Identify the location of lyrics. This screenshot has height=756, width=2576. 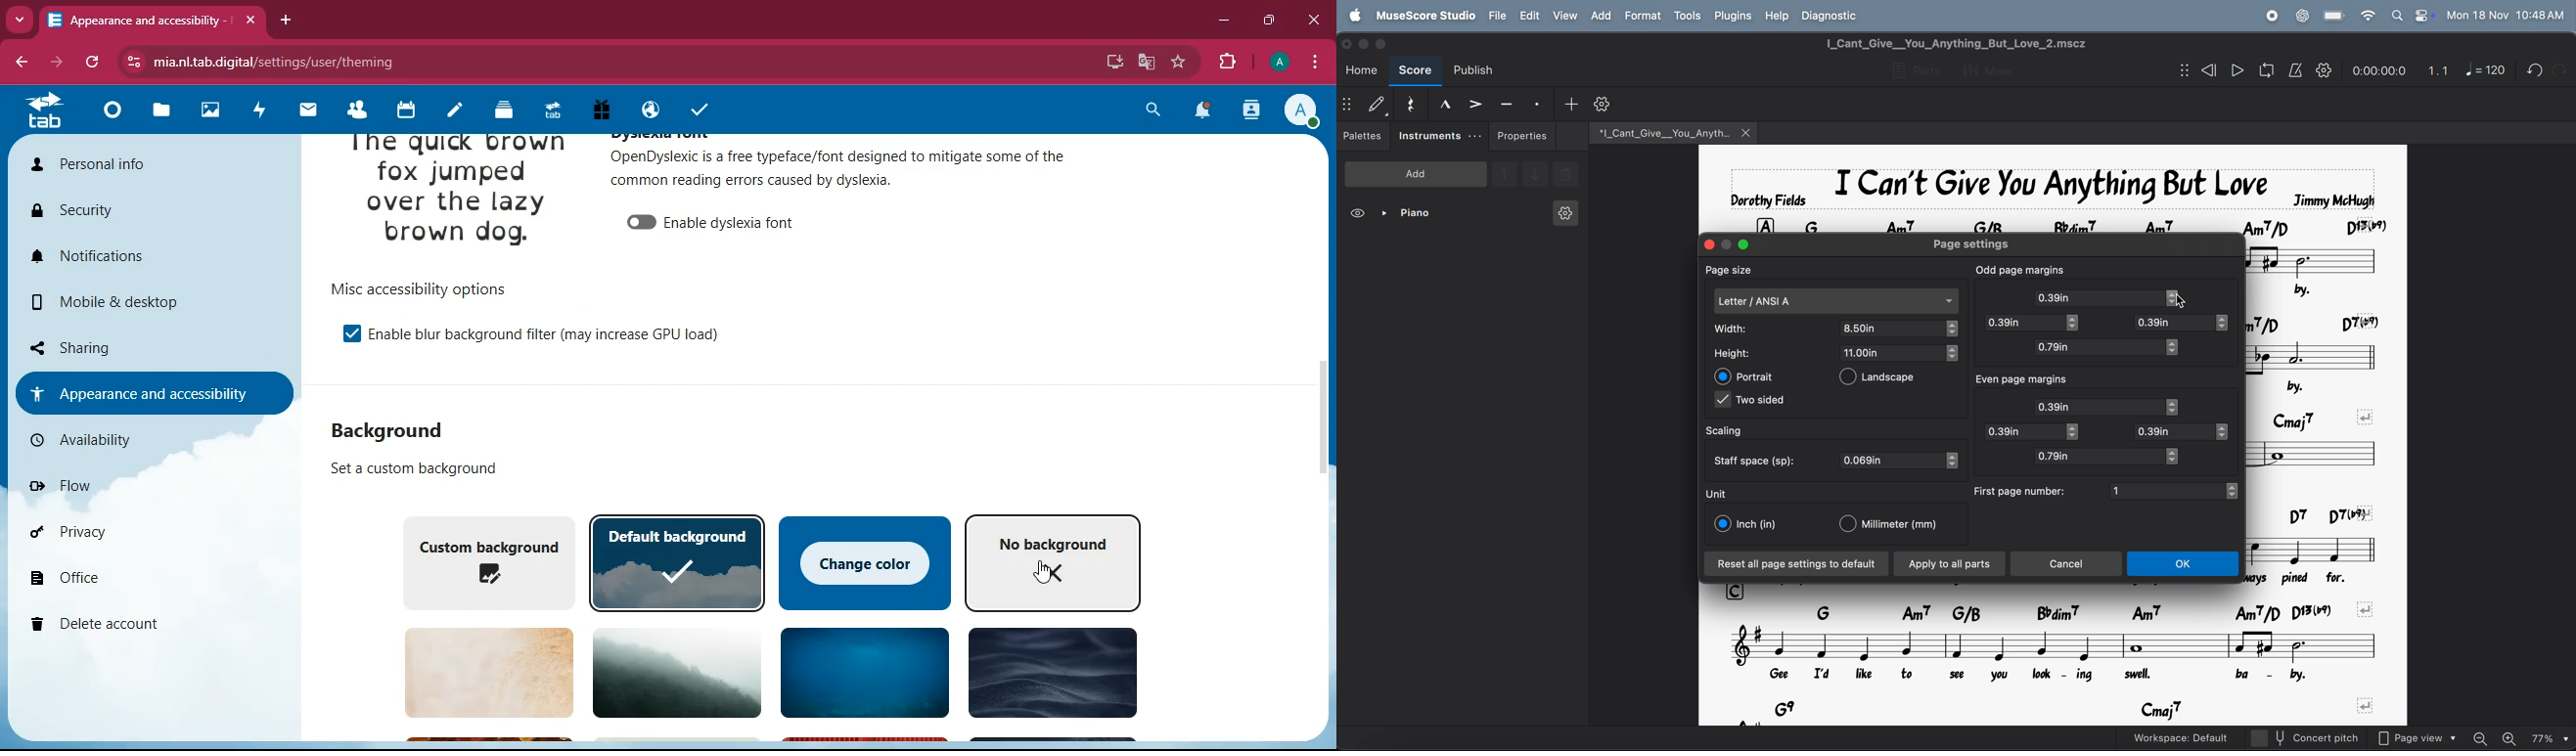
(2331, 292).